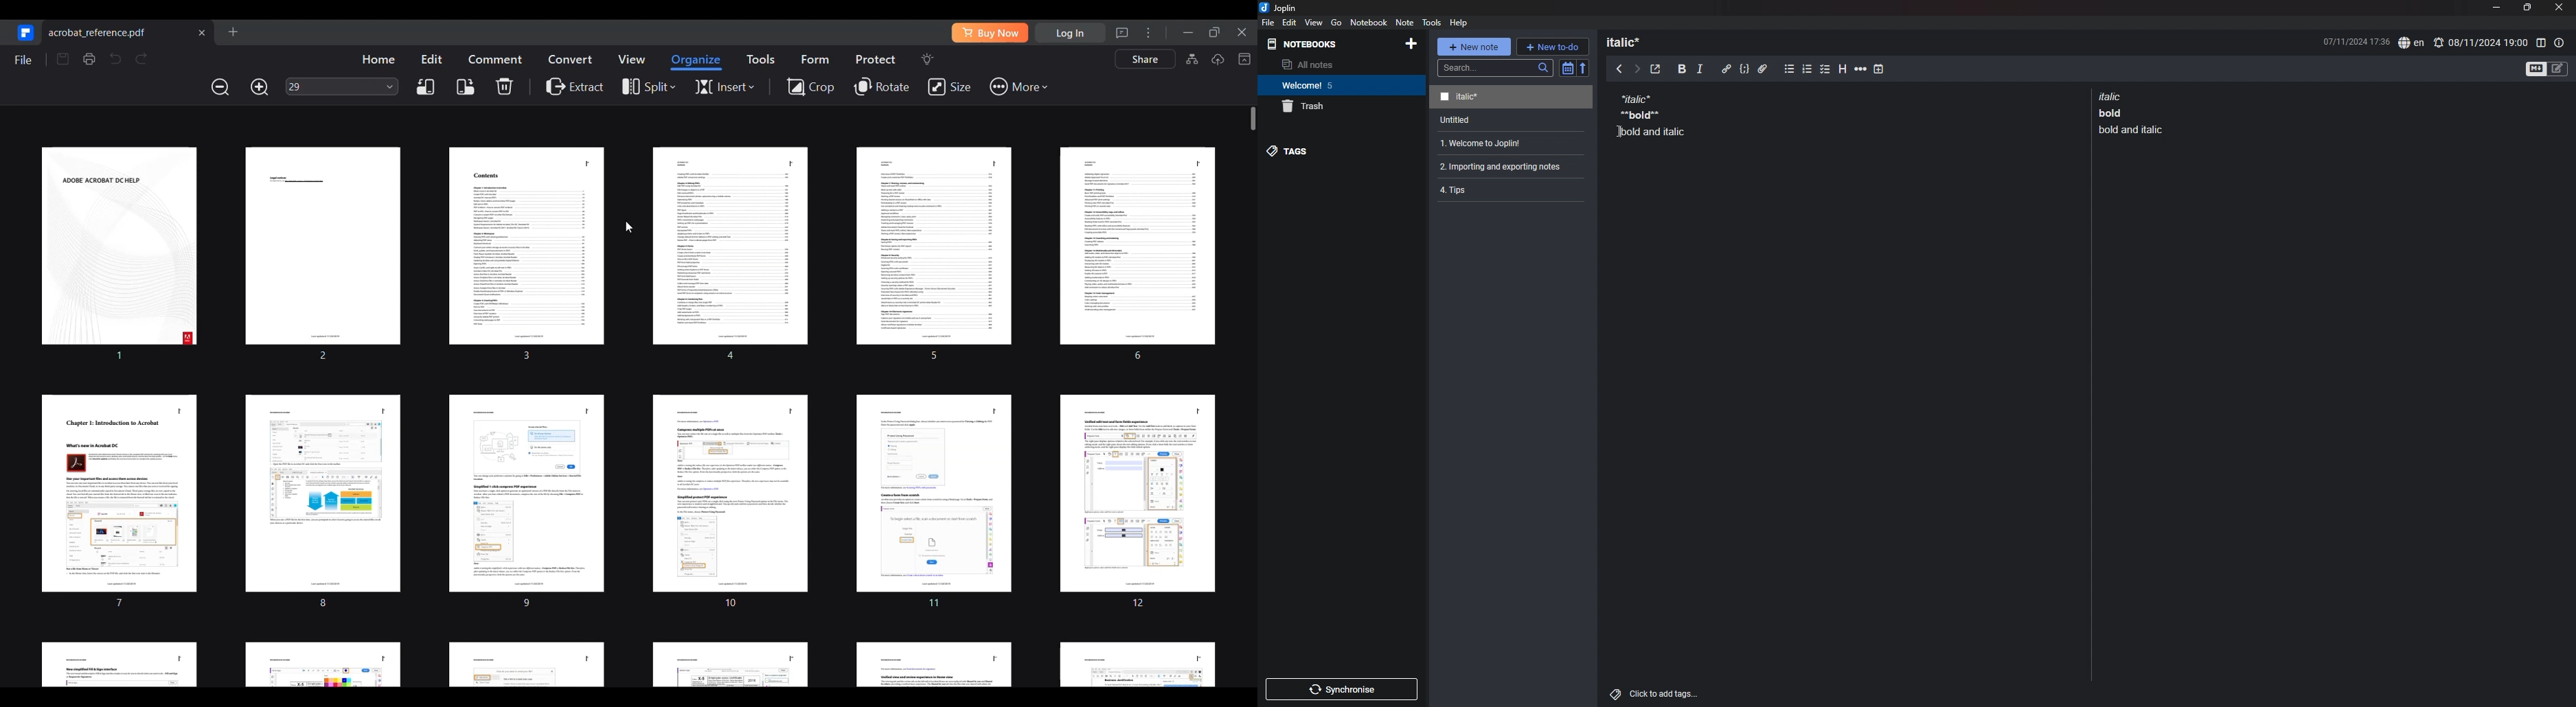  What do you see at coordinates (1341, 151) in the screenshot?
I see `tags` at bounding box center [1341, 151].